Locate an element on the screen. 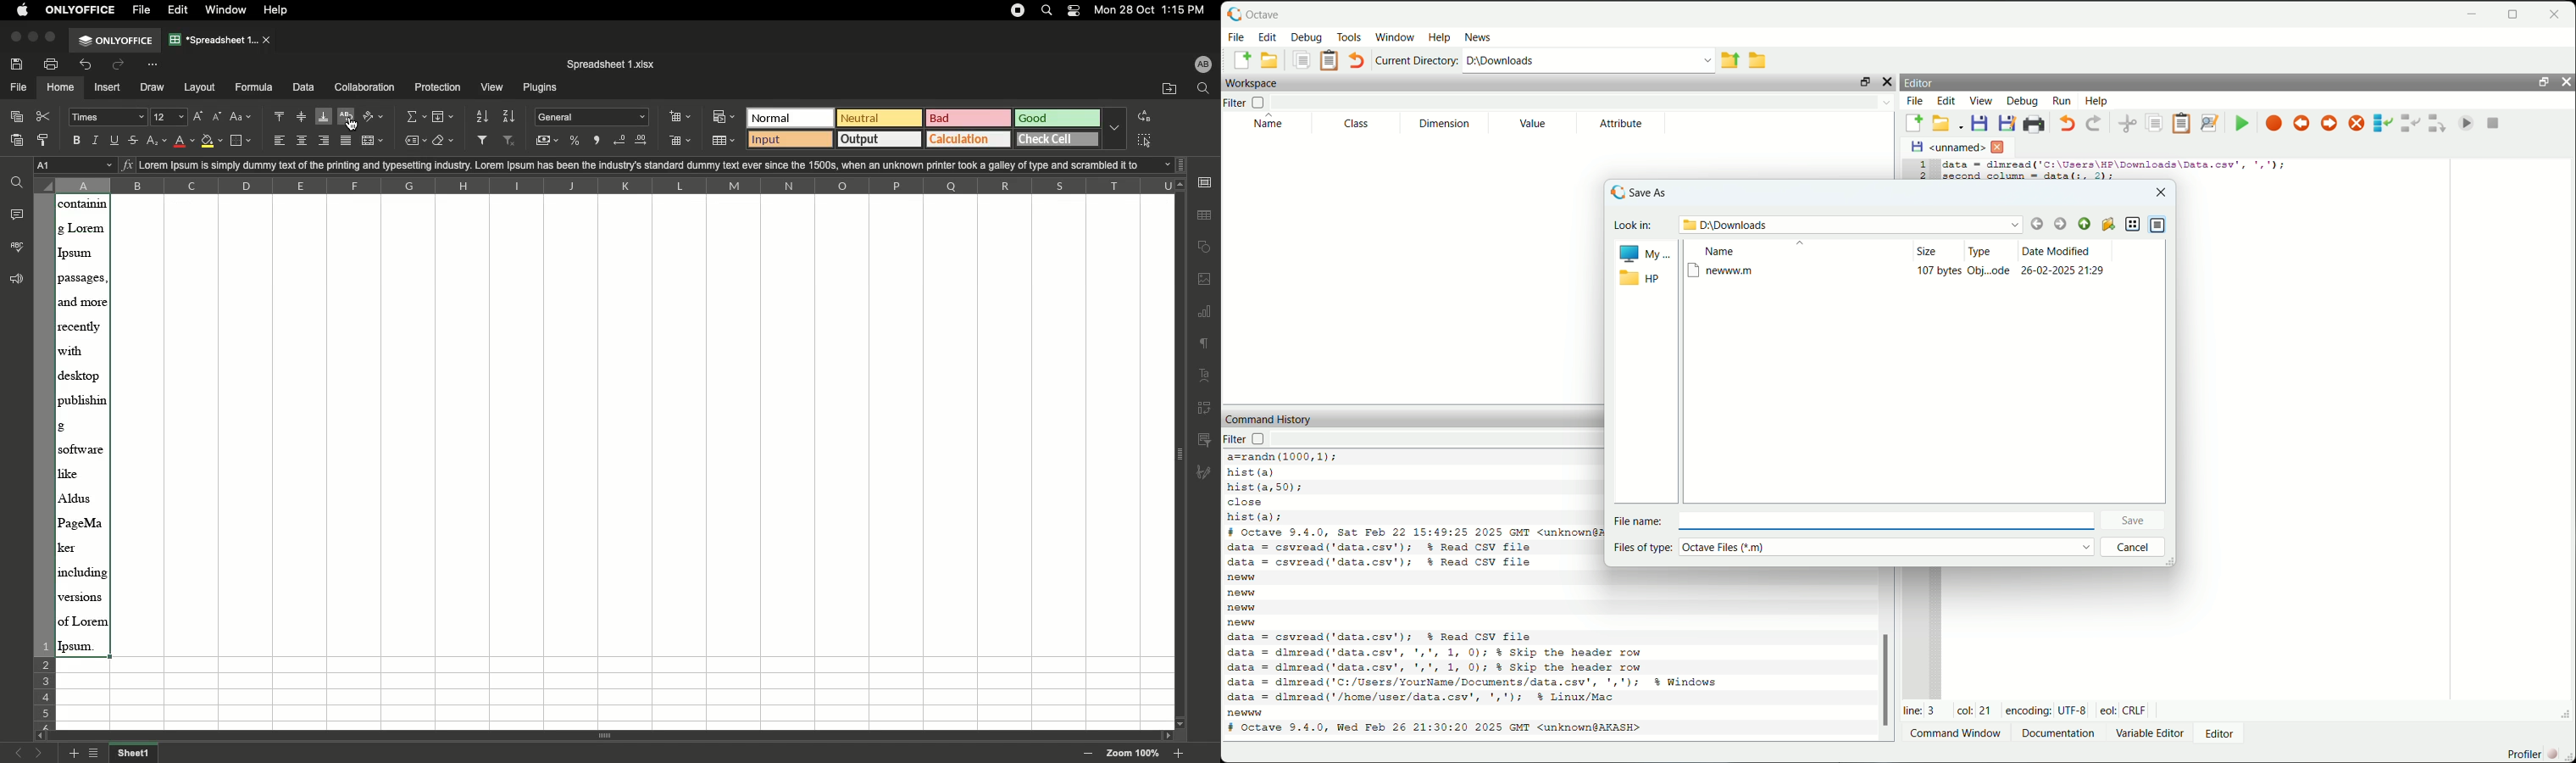 This screenshot has width=2576, height=784. detail view is located at coordinates (2159, 225).